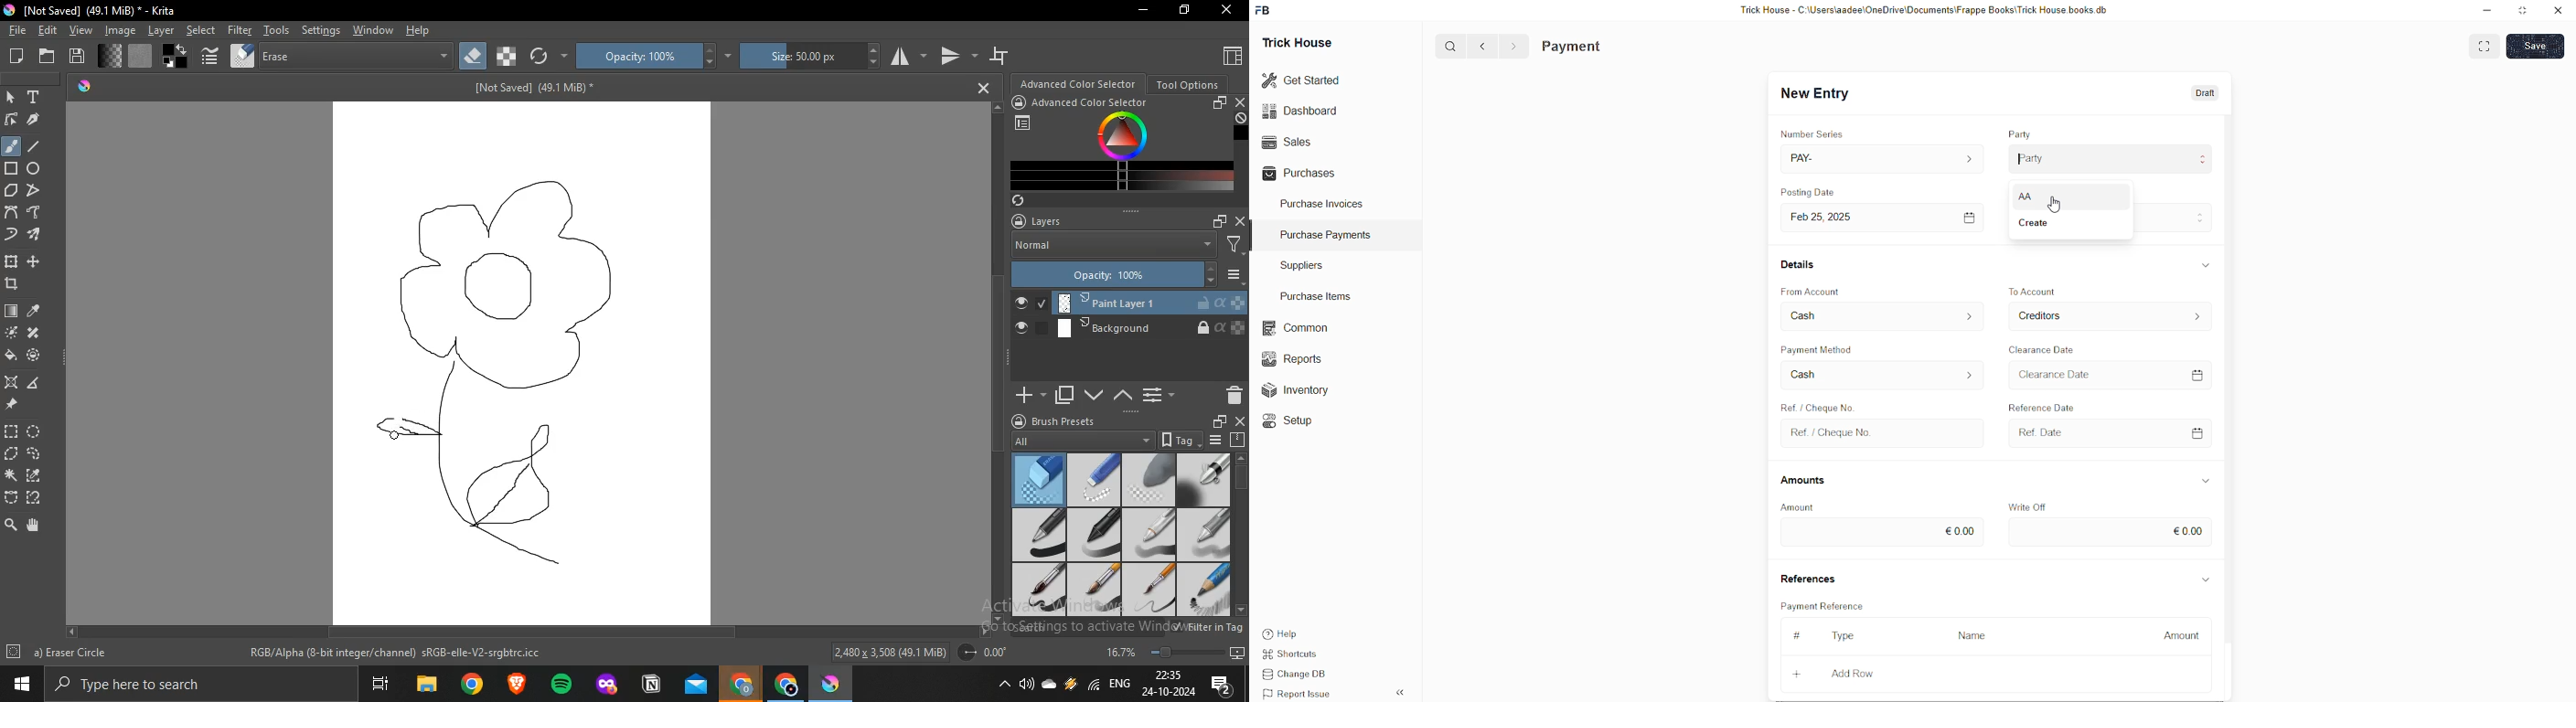  What do you see at coordinates (2522, 12) in the screenshot?
I see `minimise window` at bounding box center [2522, 12].